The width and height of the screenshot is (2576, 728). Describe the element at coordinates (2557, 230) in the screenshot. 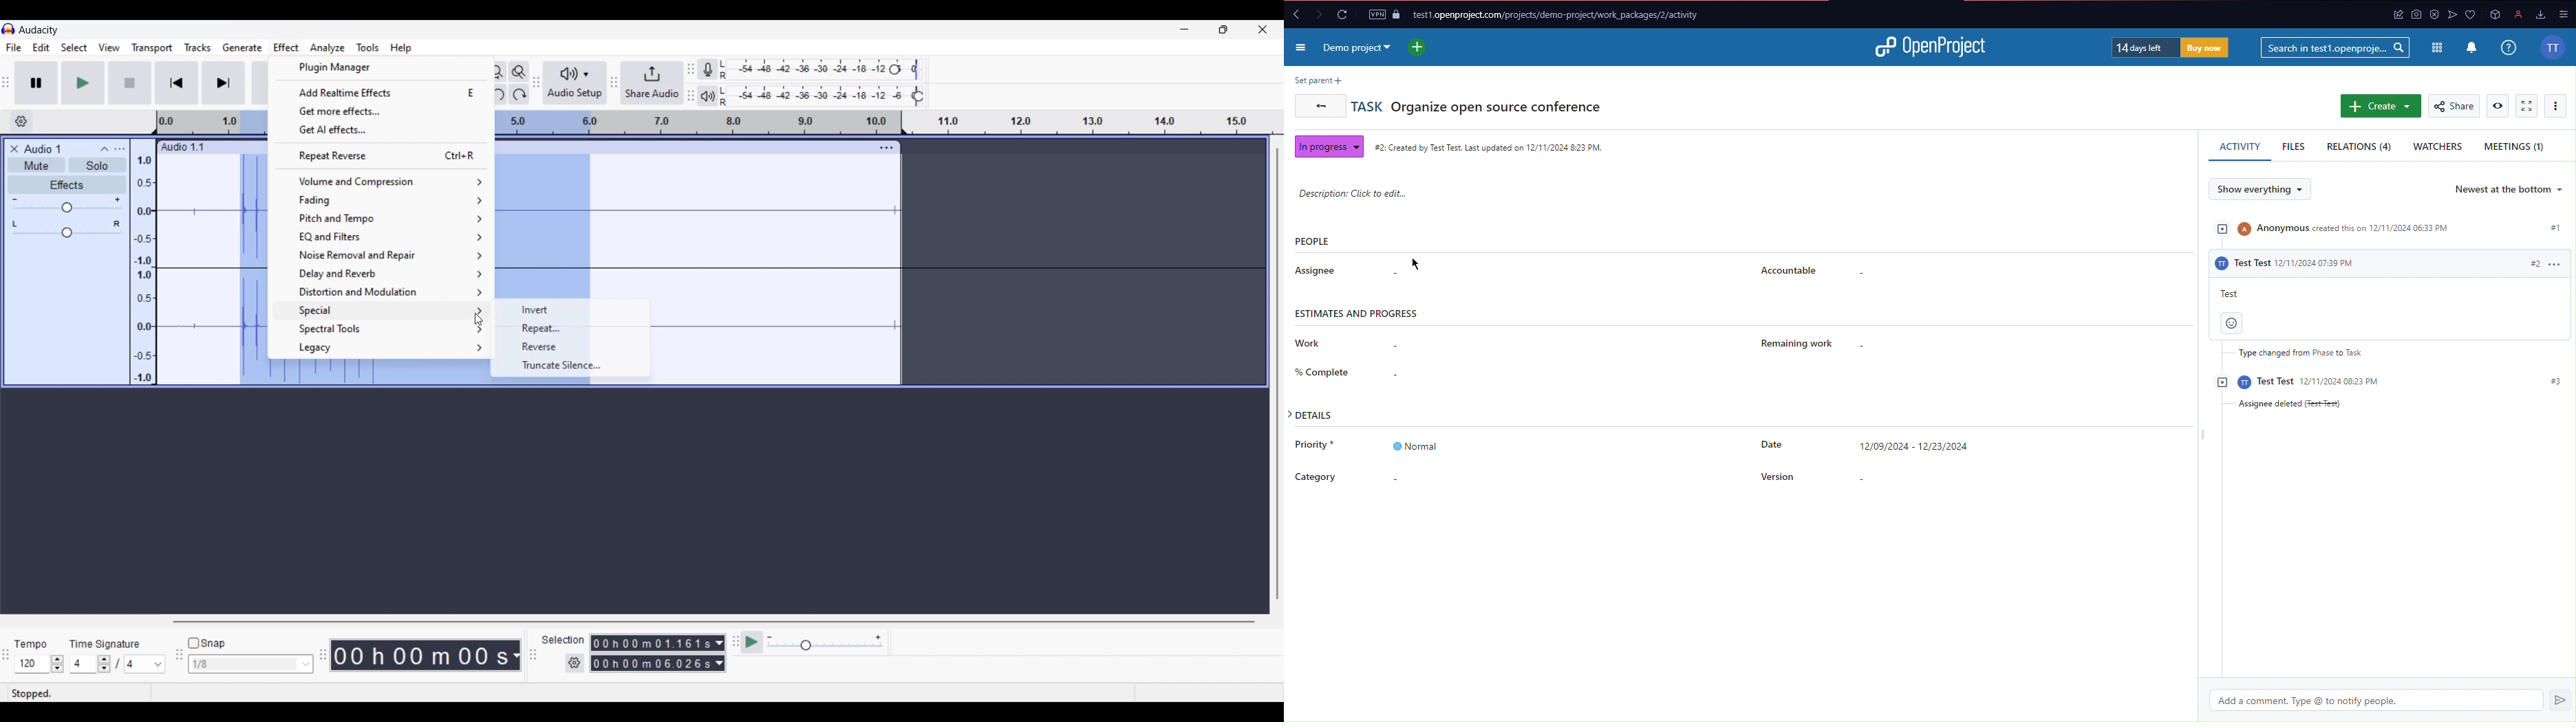

I see `#1` at that location.